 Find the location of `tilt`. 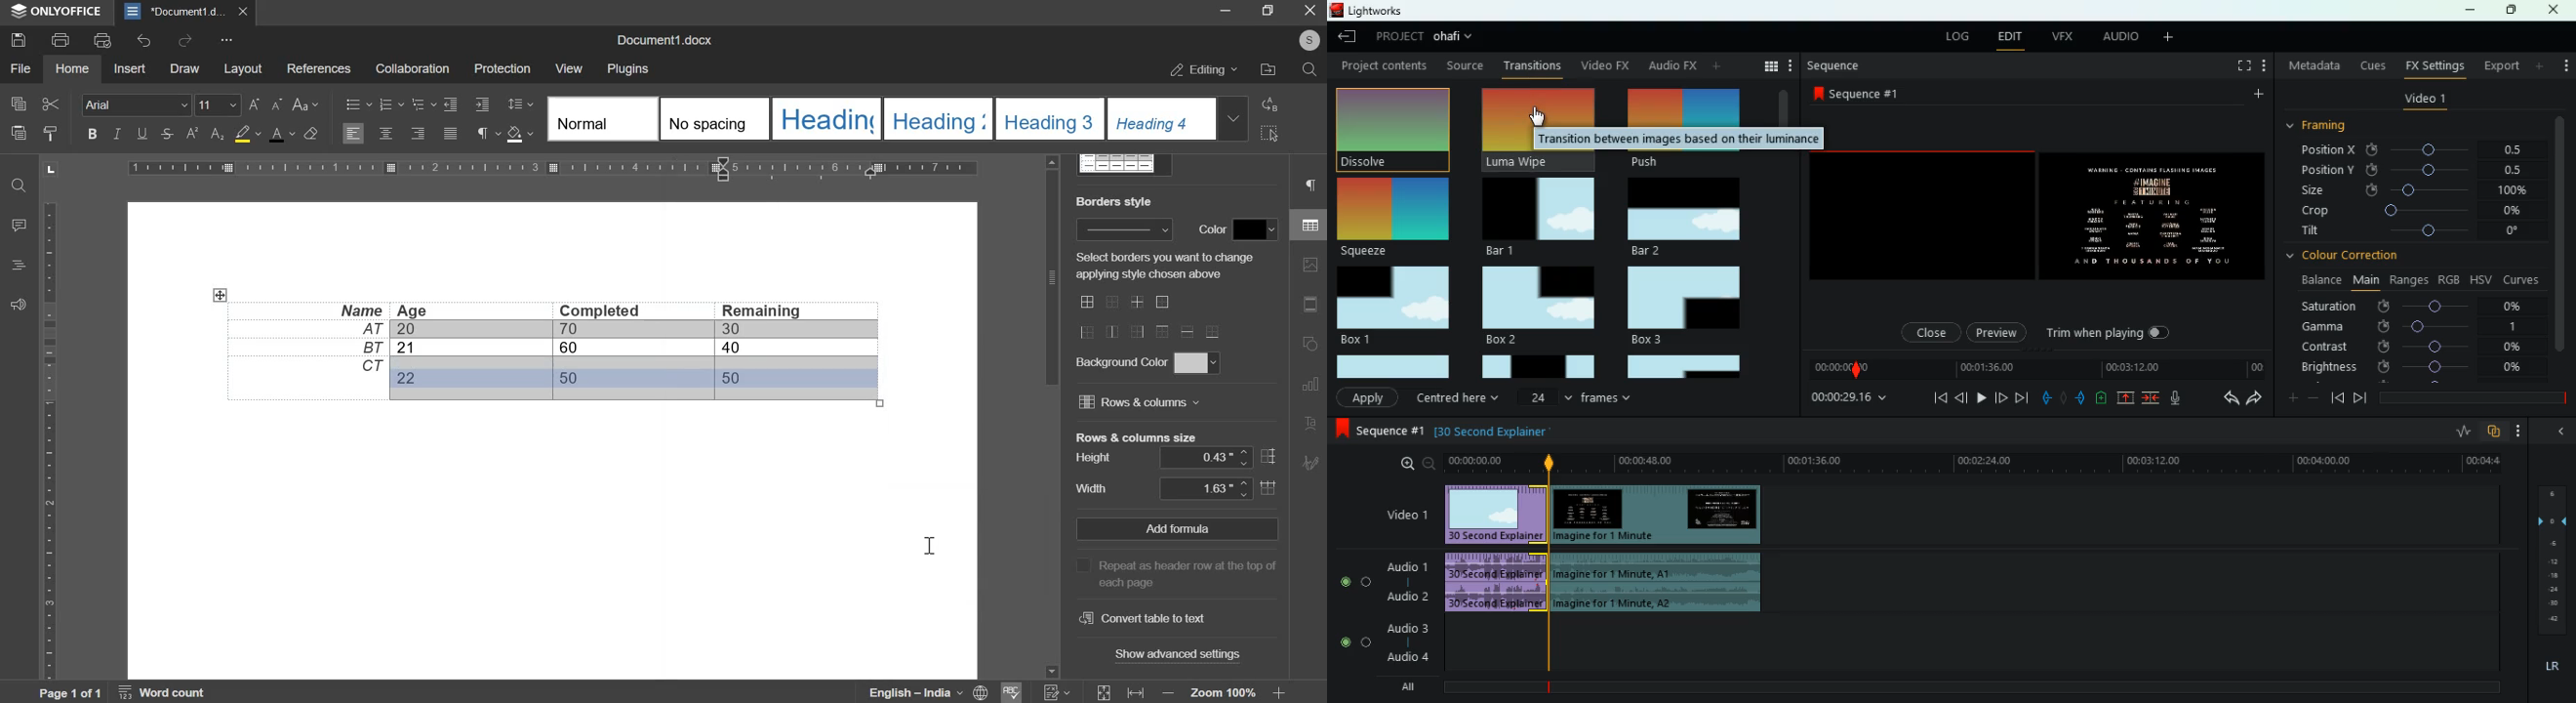

tilt is located at coordinates (2413, 232).